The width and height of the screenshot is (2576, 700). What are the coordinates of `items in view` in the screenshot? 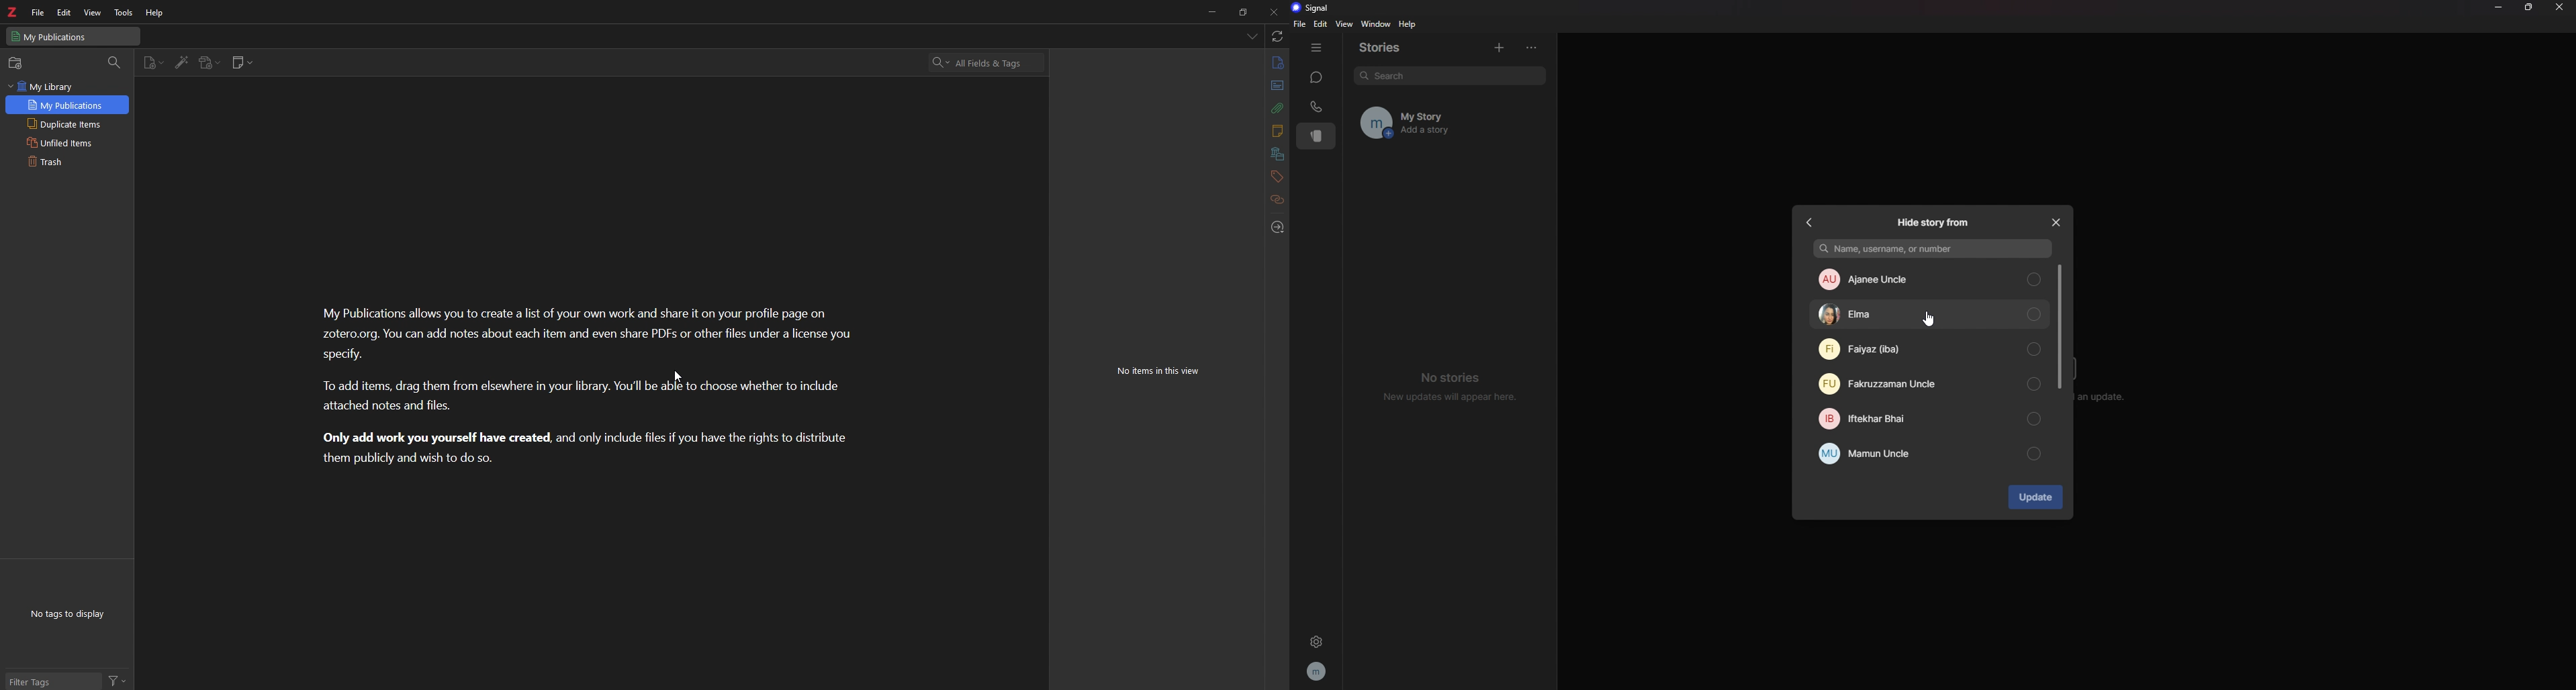 It's located at (1160, 372).